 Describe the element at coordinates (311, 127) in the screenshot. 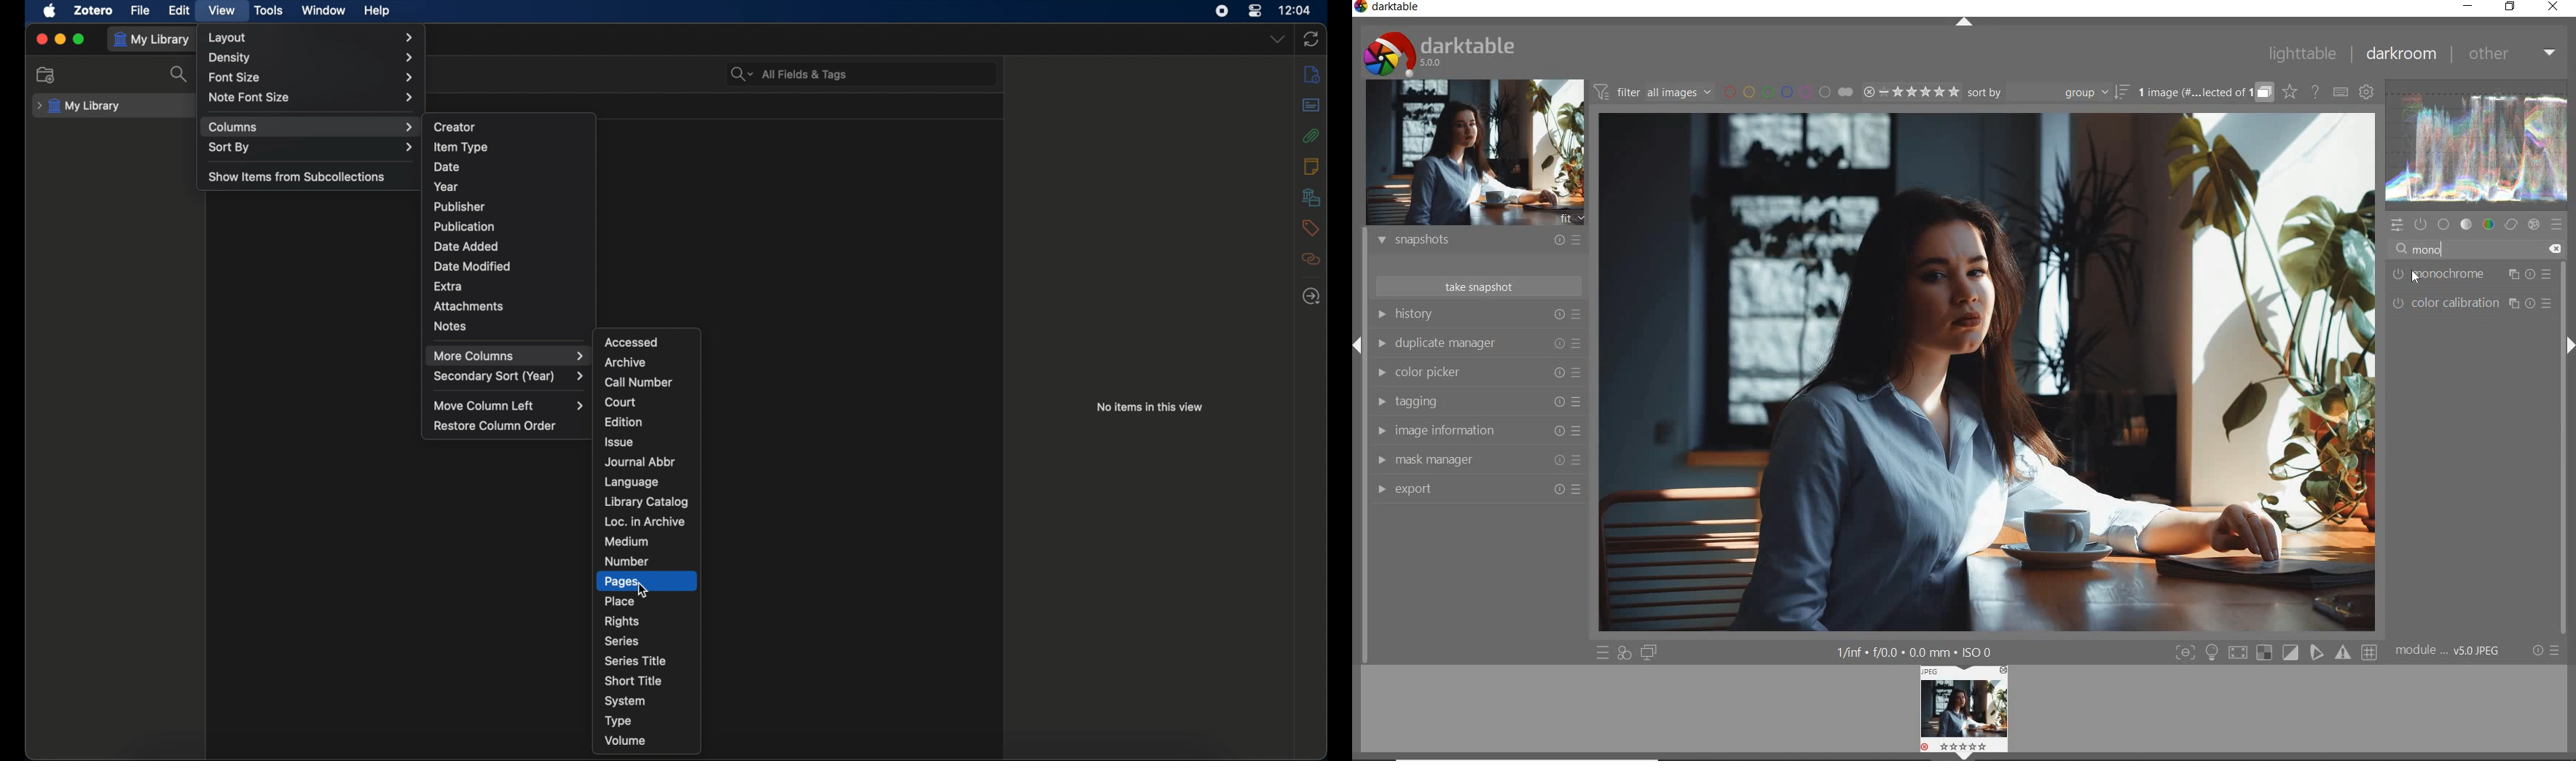

I see `columns` at that location.